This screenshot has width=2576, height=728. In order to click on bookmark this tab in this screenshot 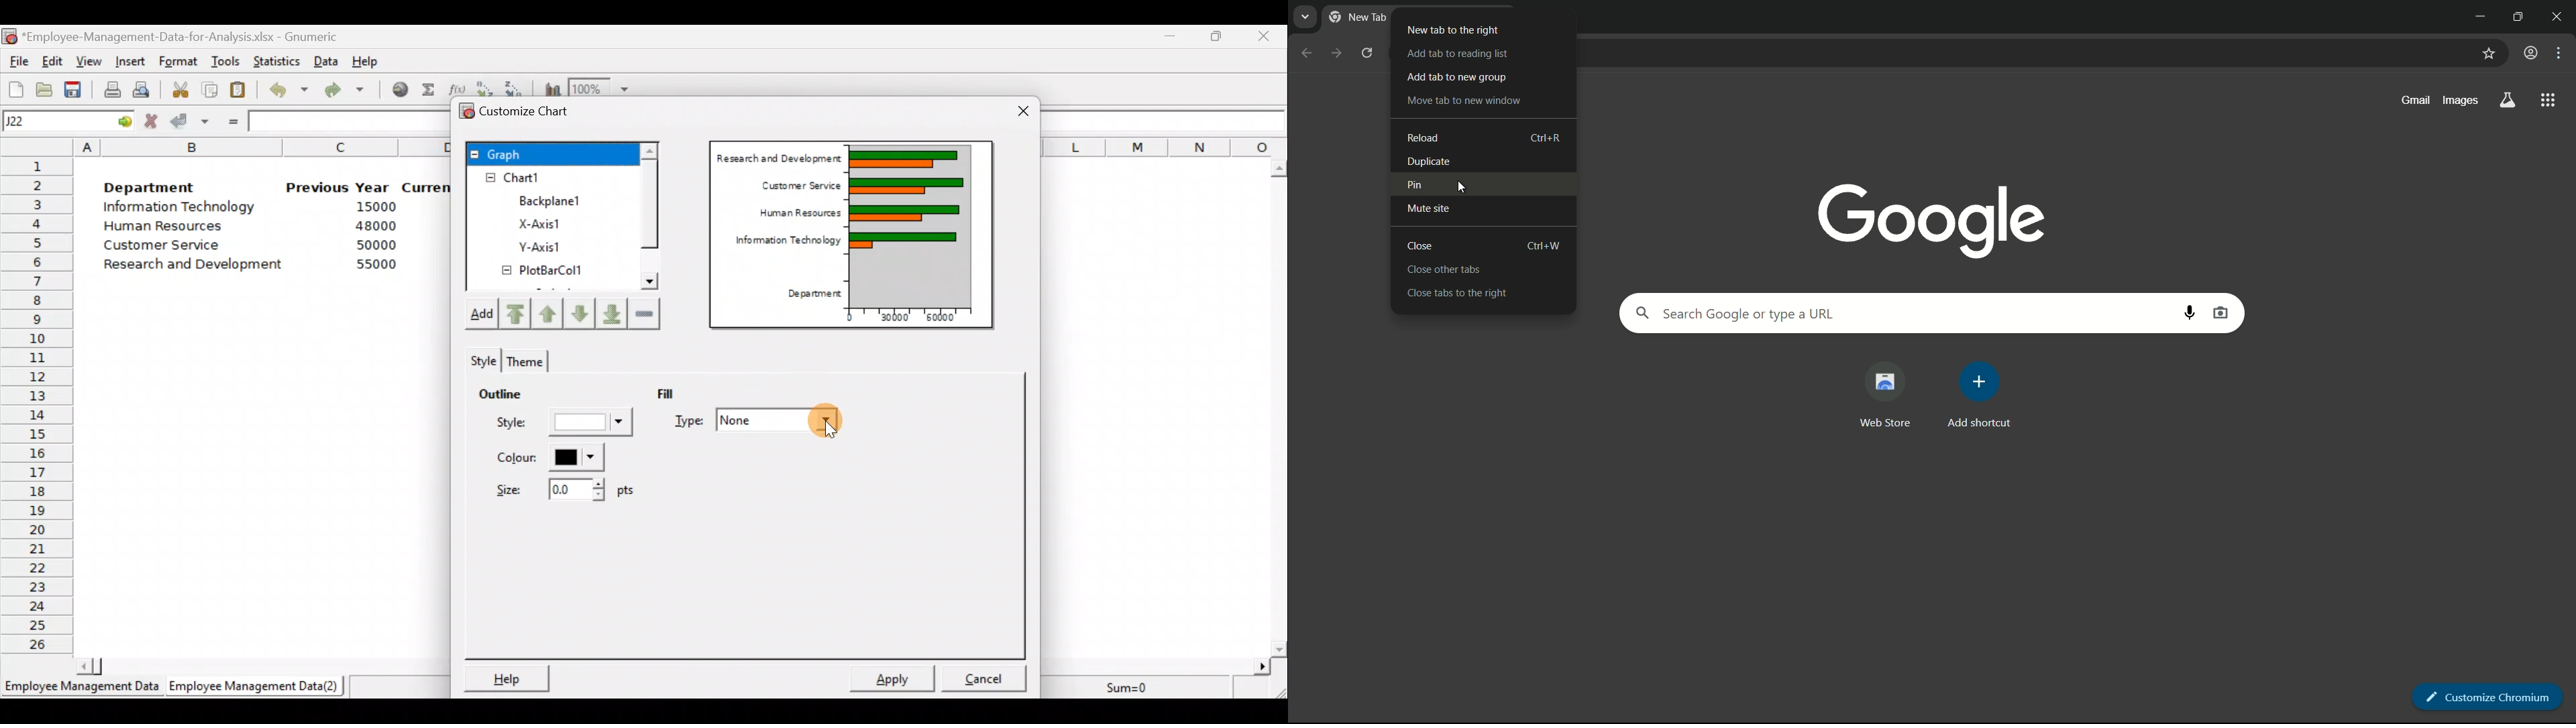, I will do `click(2488, 54)`.